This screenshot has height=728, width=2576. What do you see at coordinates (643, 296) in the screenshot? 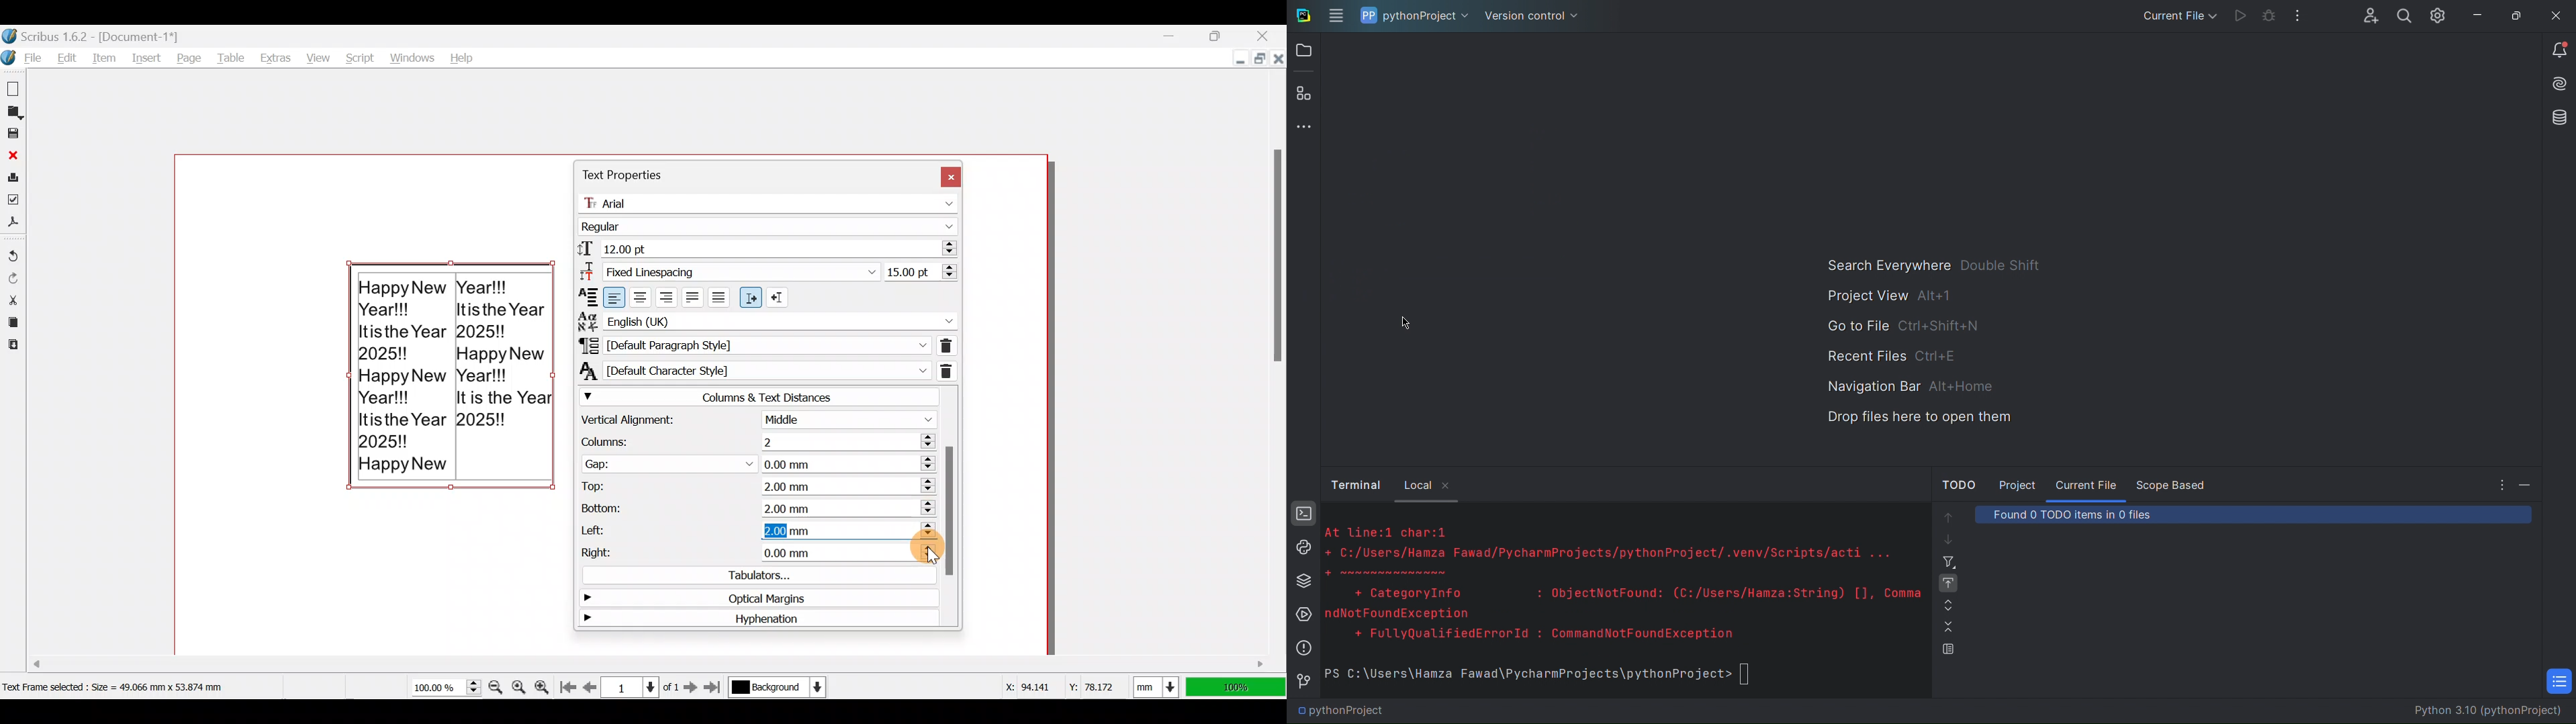
I see `Align text center` at bounding box center [643, 296].